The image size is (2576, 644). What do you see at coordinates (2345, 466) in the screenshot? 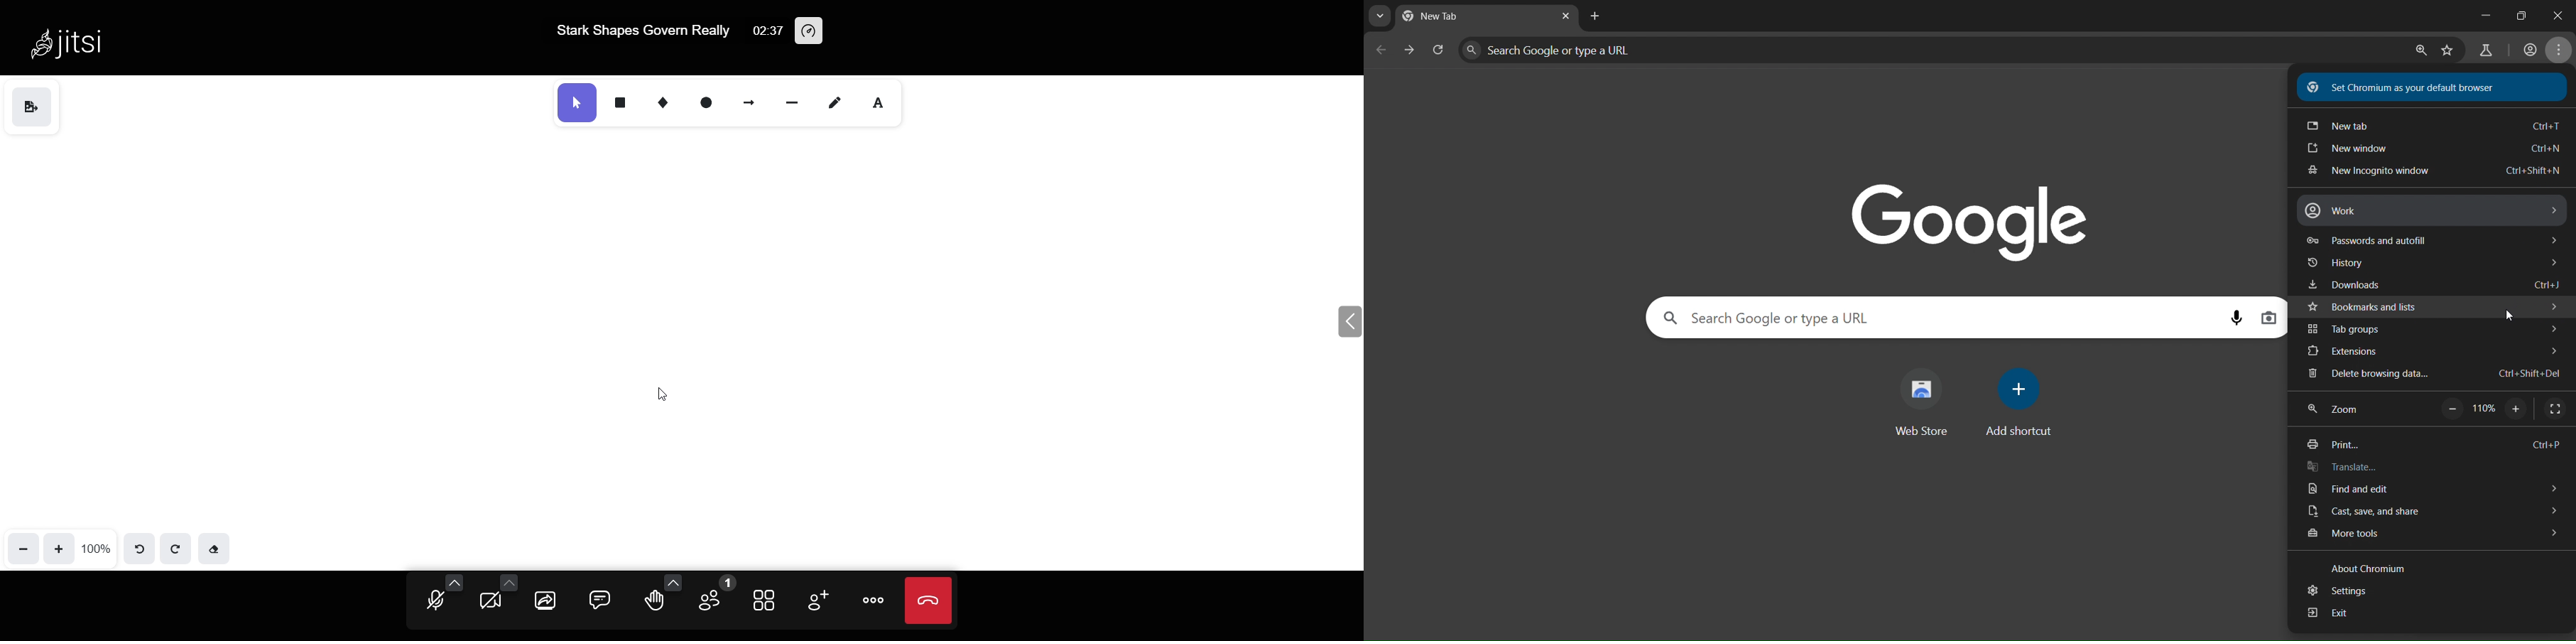
I see `translate` at bounding box center [2345, 466].